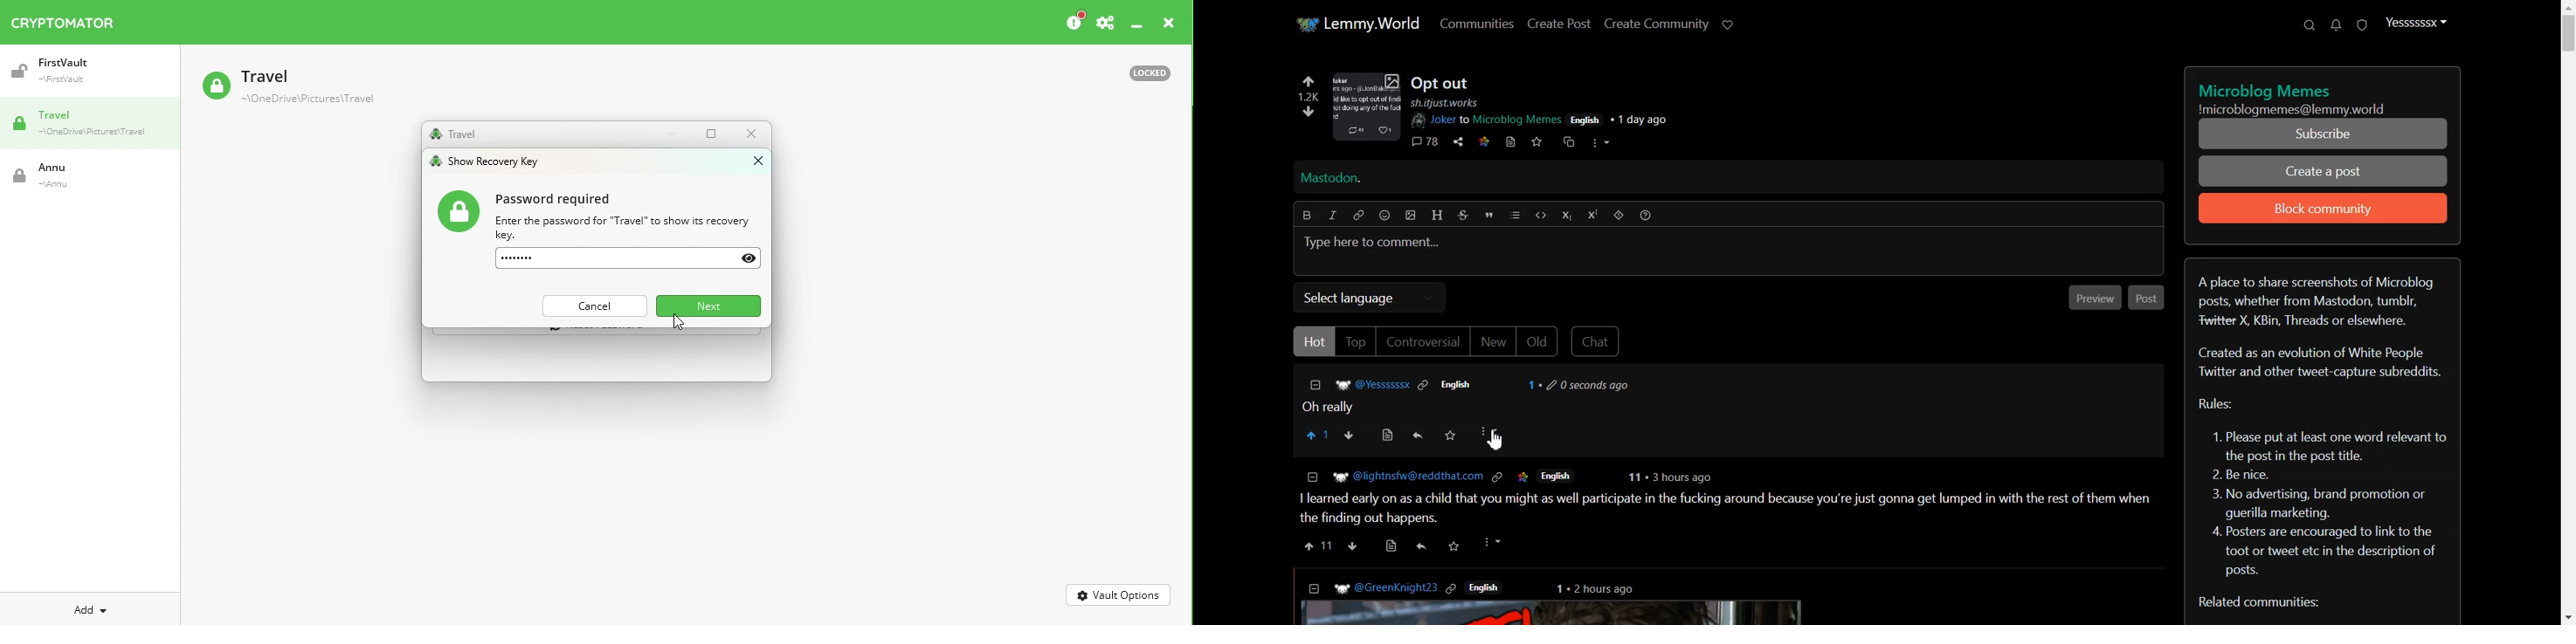 This screenshot has width=2576, height=644. Describe the element at coordinates (91, 608) in the screenshot. I see `Add new vault` at that location.